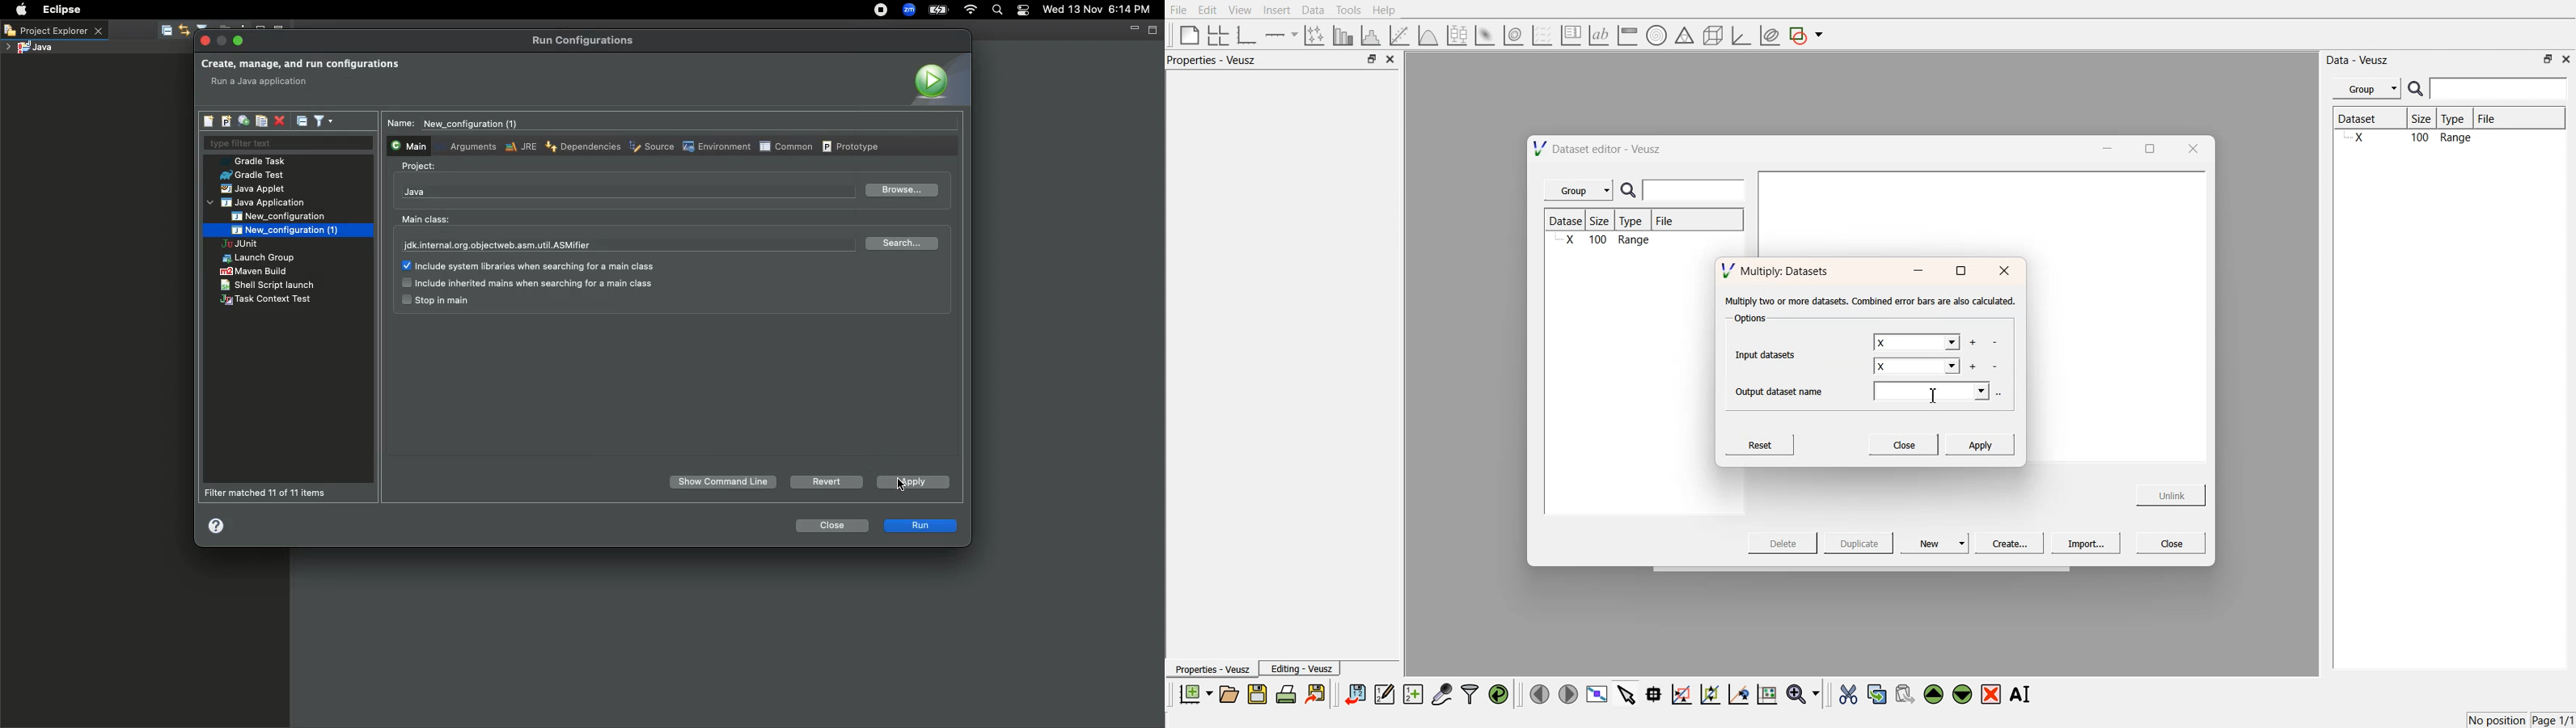 This screenshot has height=728, width=2576. Describe the element at coordinates (1877, 693) in the screenshot. I see `copy the selected widgets` at that location.